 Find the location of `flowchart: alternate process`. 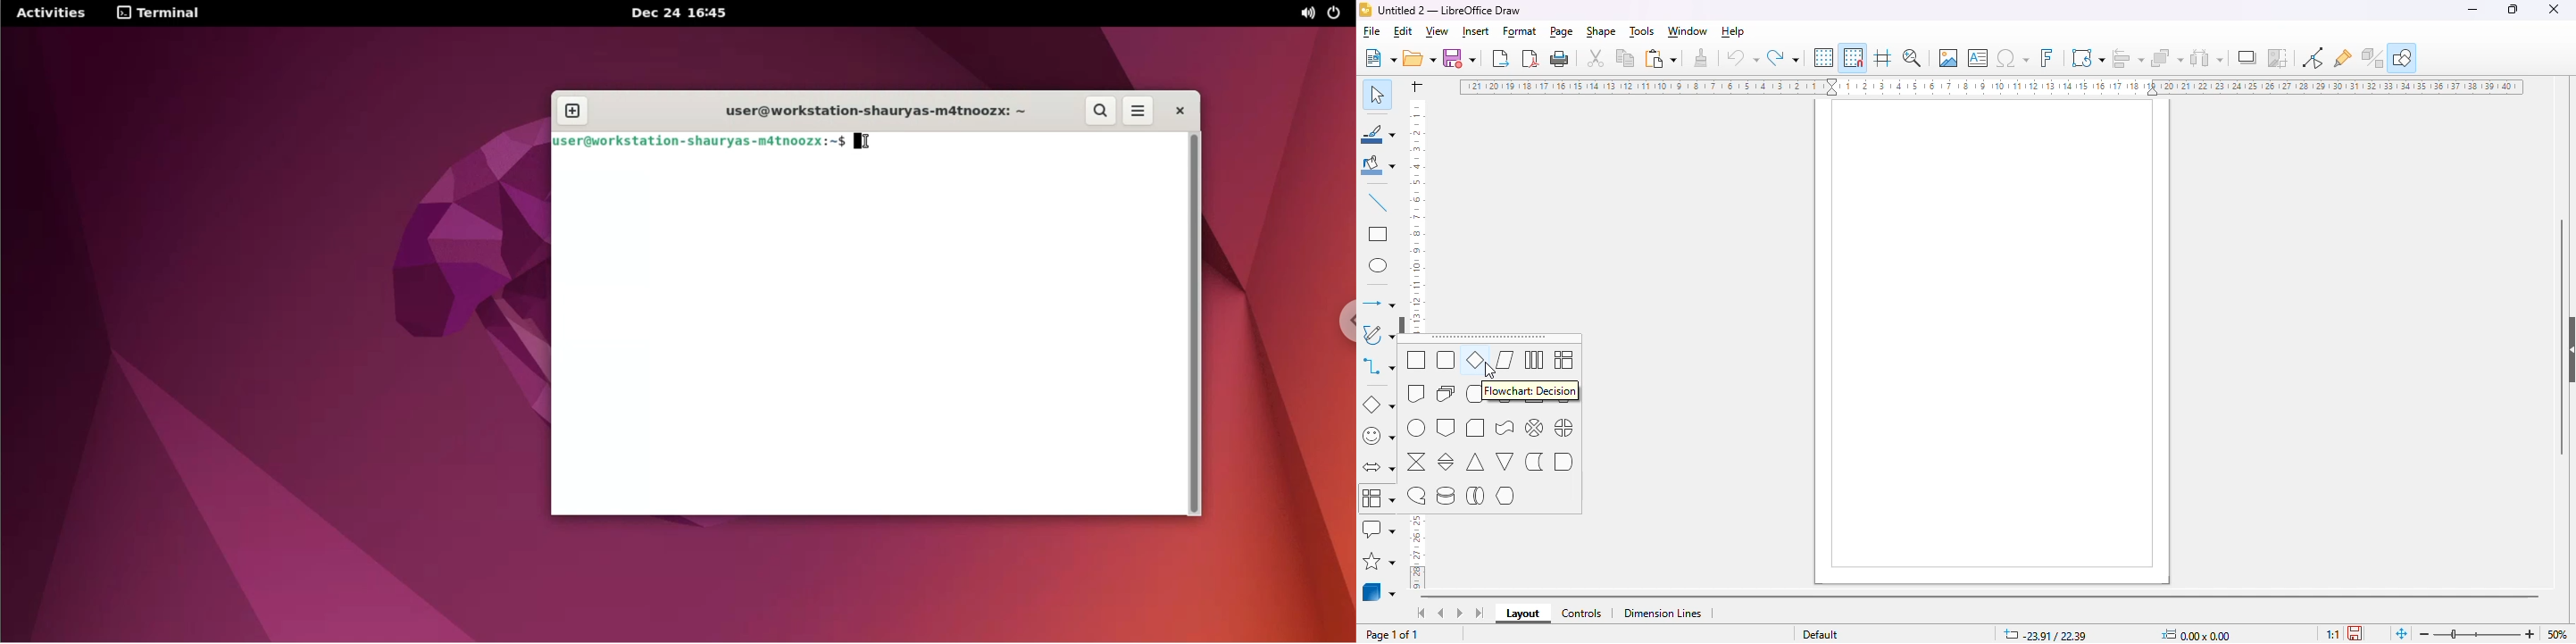

flowchart: alternate process is located at coordinates (1447, 361).